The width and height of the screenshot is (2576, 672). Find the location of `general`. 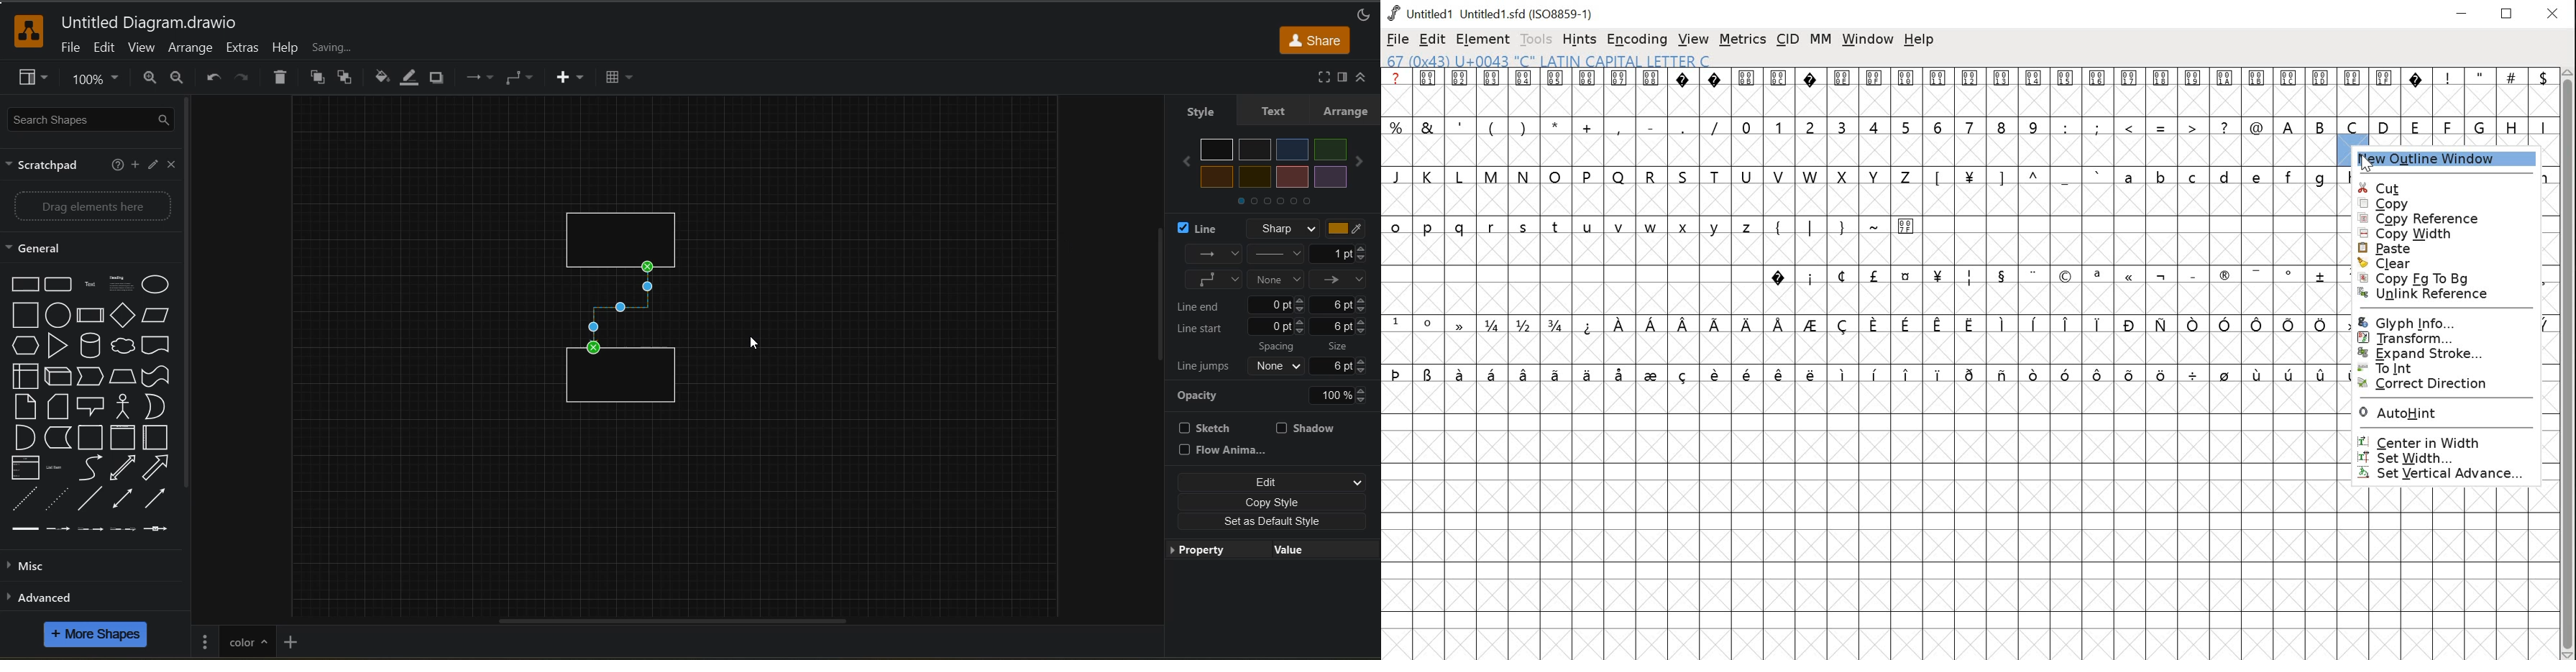

general is located at coordinates (47, 249).